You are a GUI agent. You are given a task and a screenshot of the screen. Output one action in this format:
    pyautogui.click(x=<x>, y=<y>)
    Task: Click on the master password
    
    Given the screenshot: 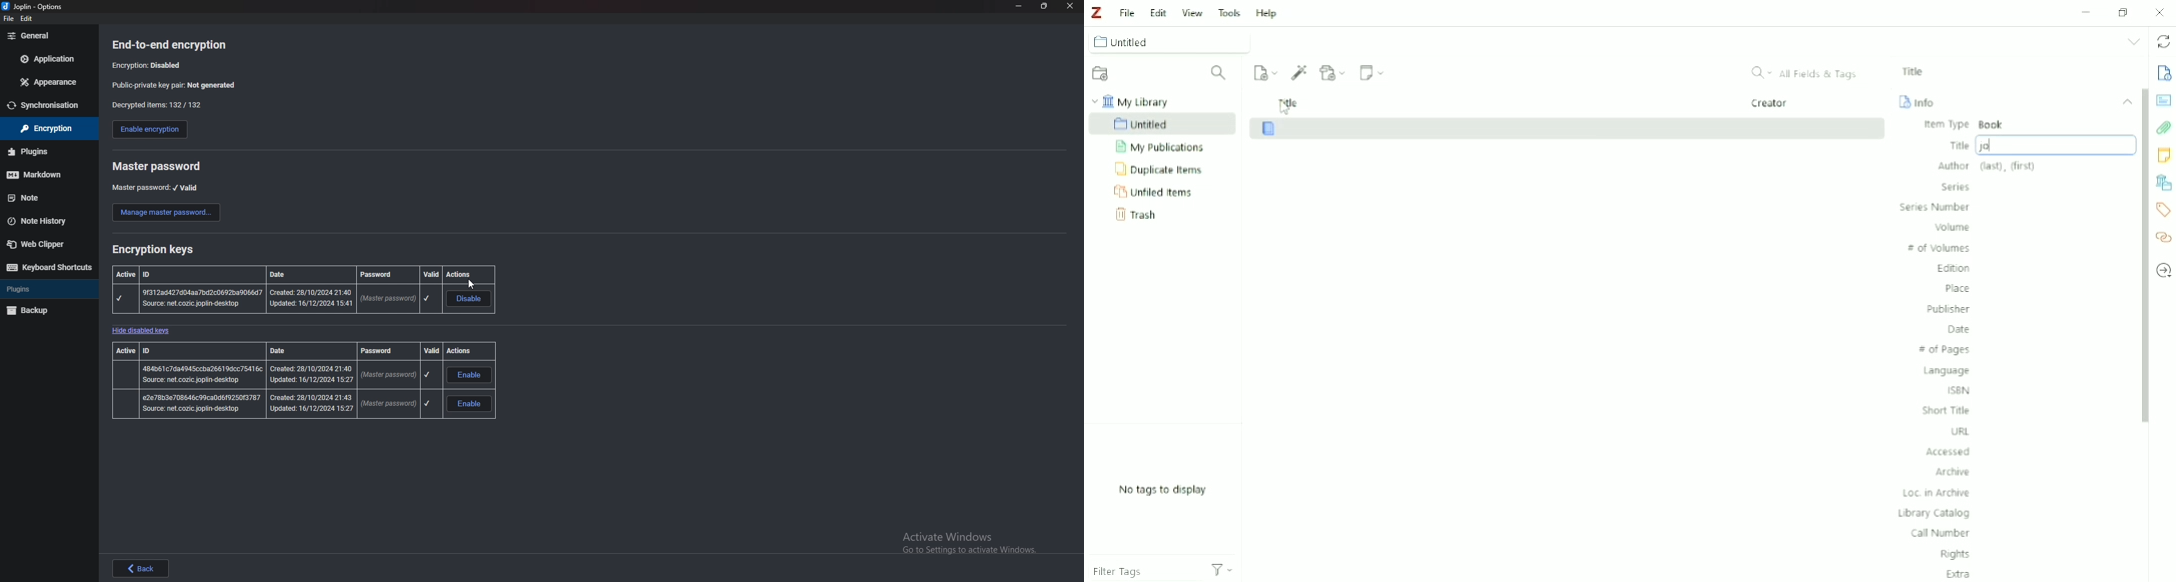 What is the action you would take?
    pyautogui.click(x=274, y=298)
    